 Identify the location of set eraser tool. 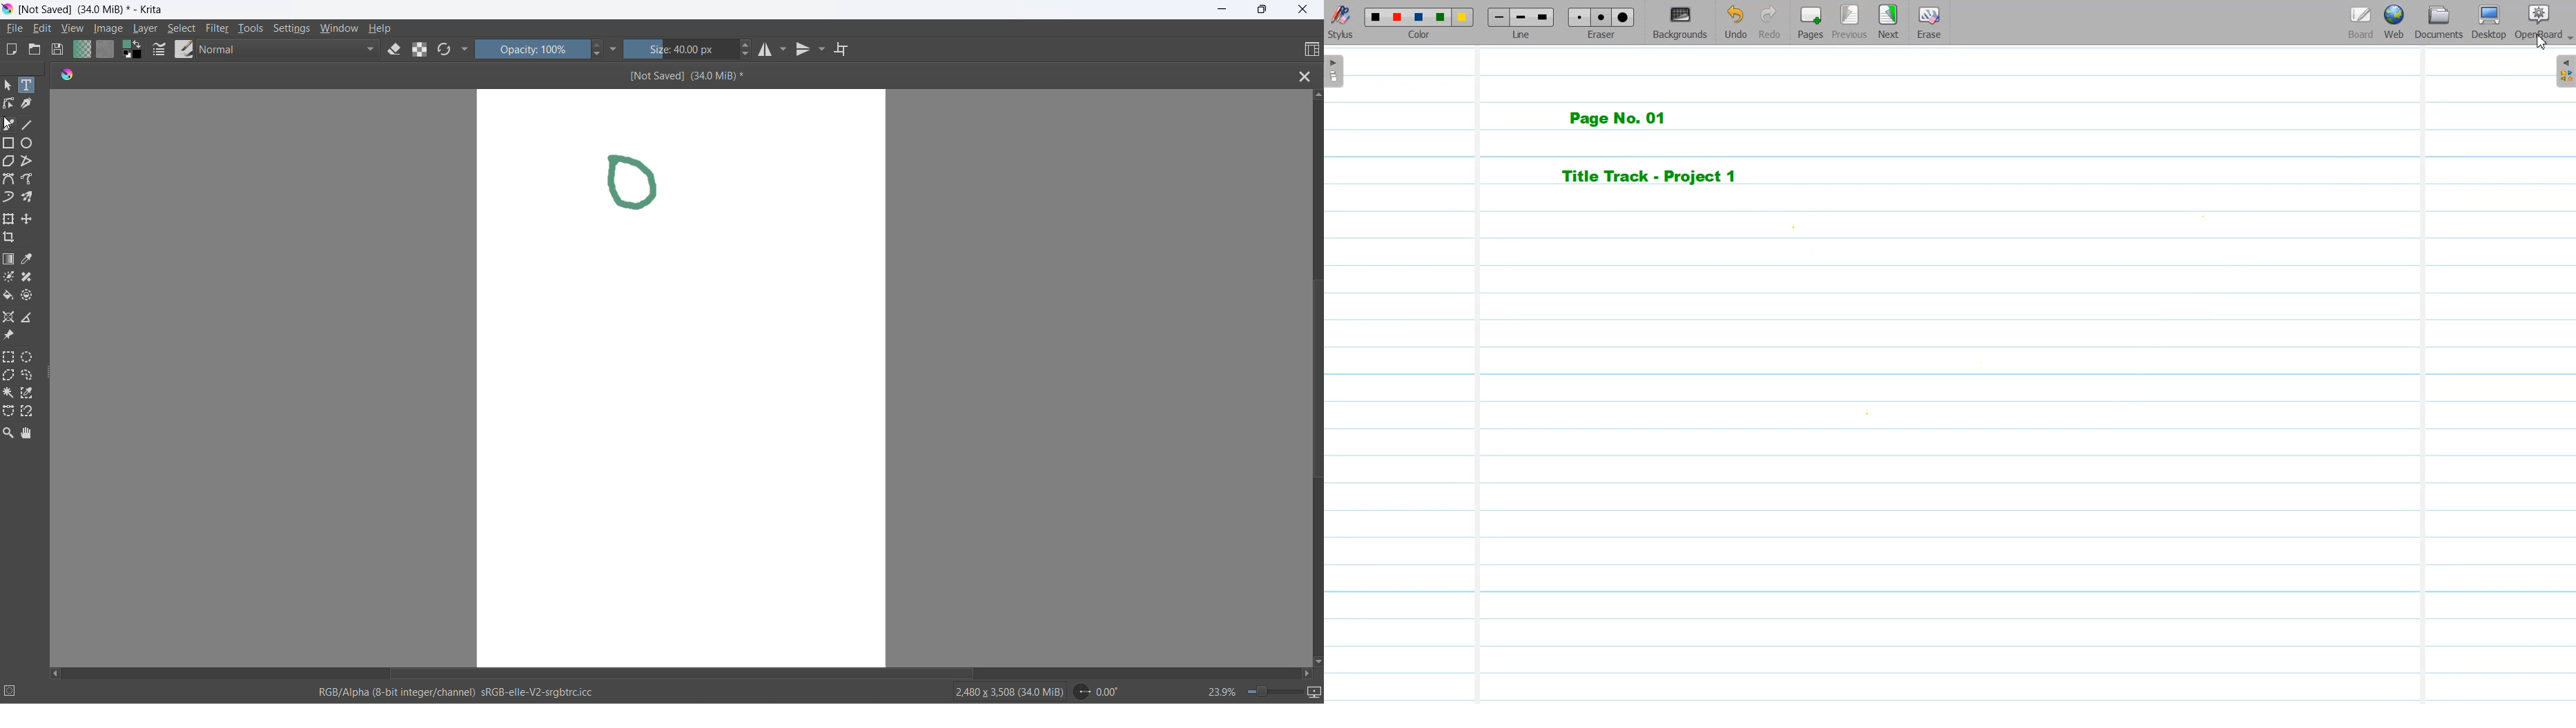
(395, 50).